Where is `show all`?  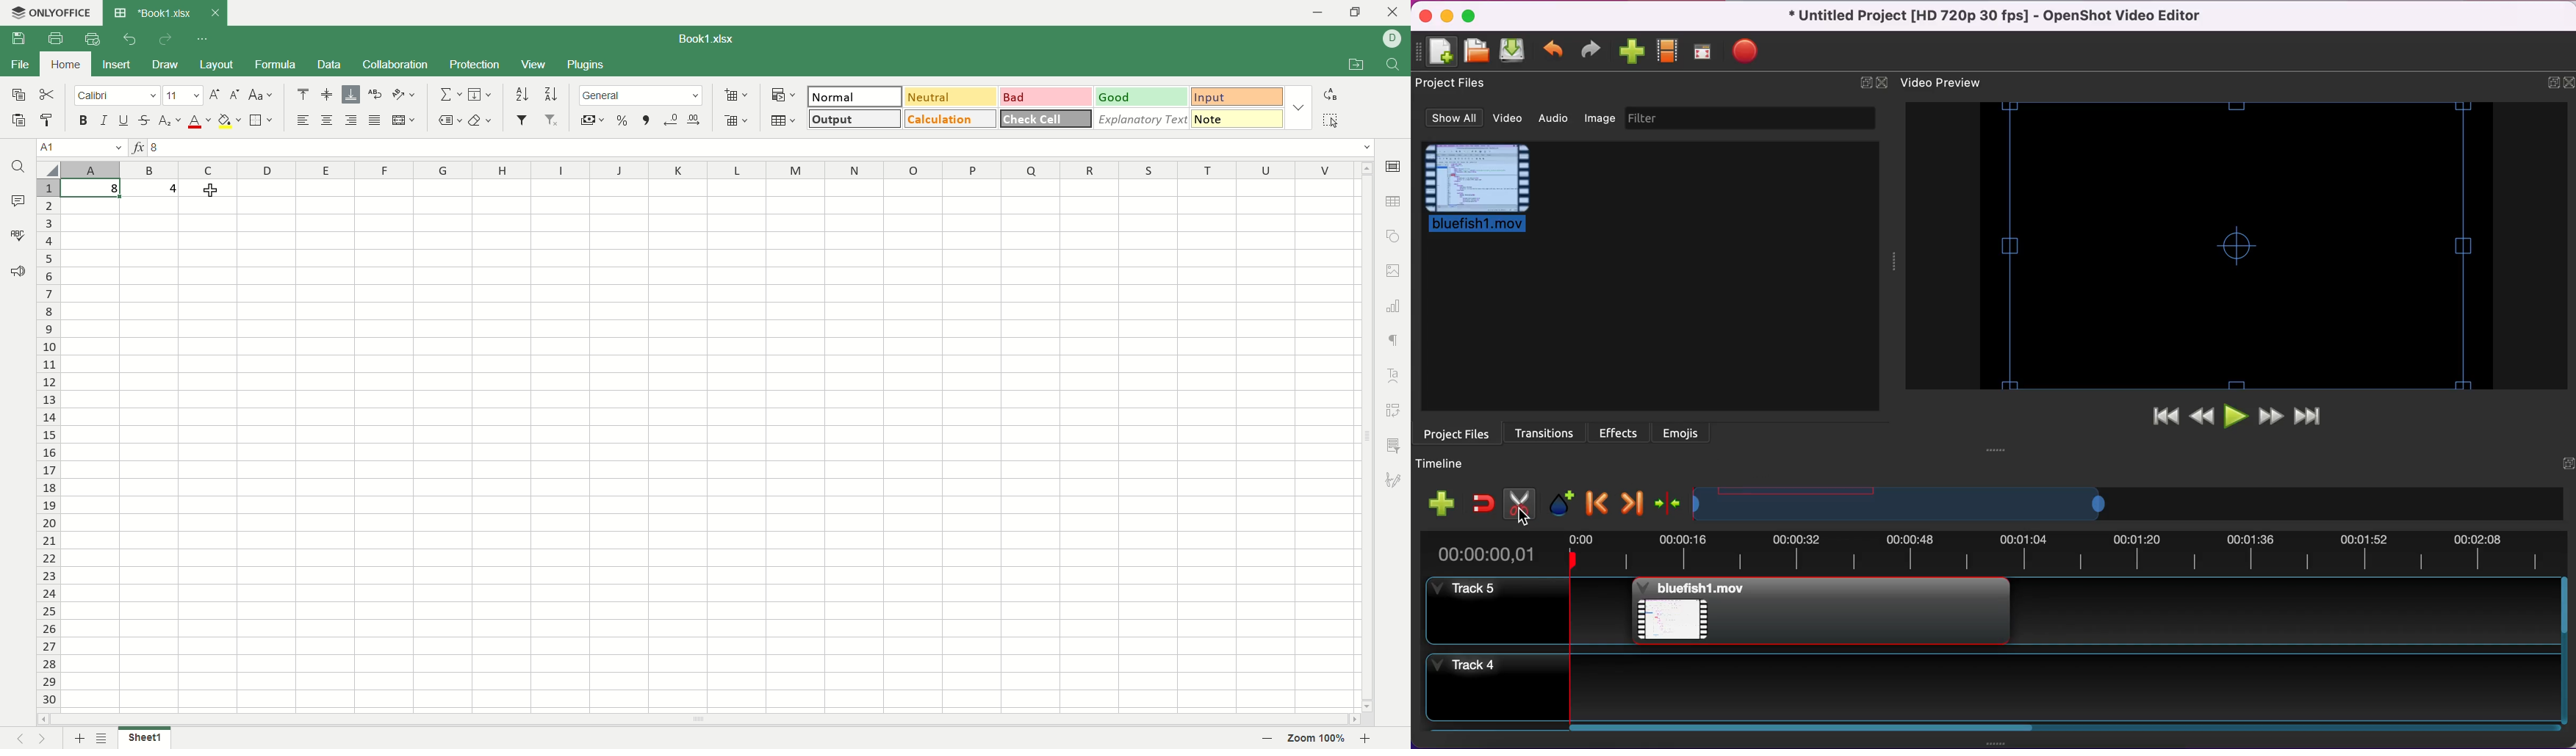
show all is located at coordinates (1450, 119).